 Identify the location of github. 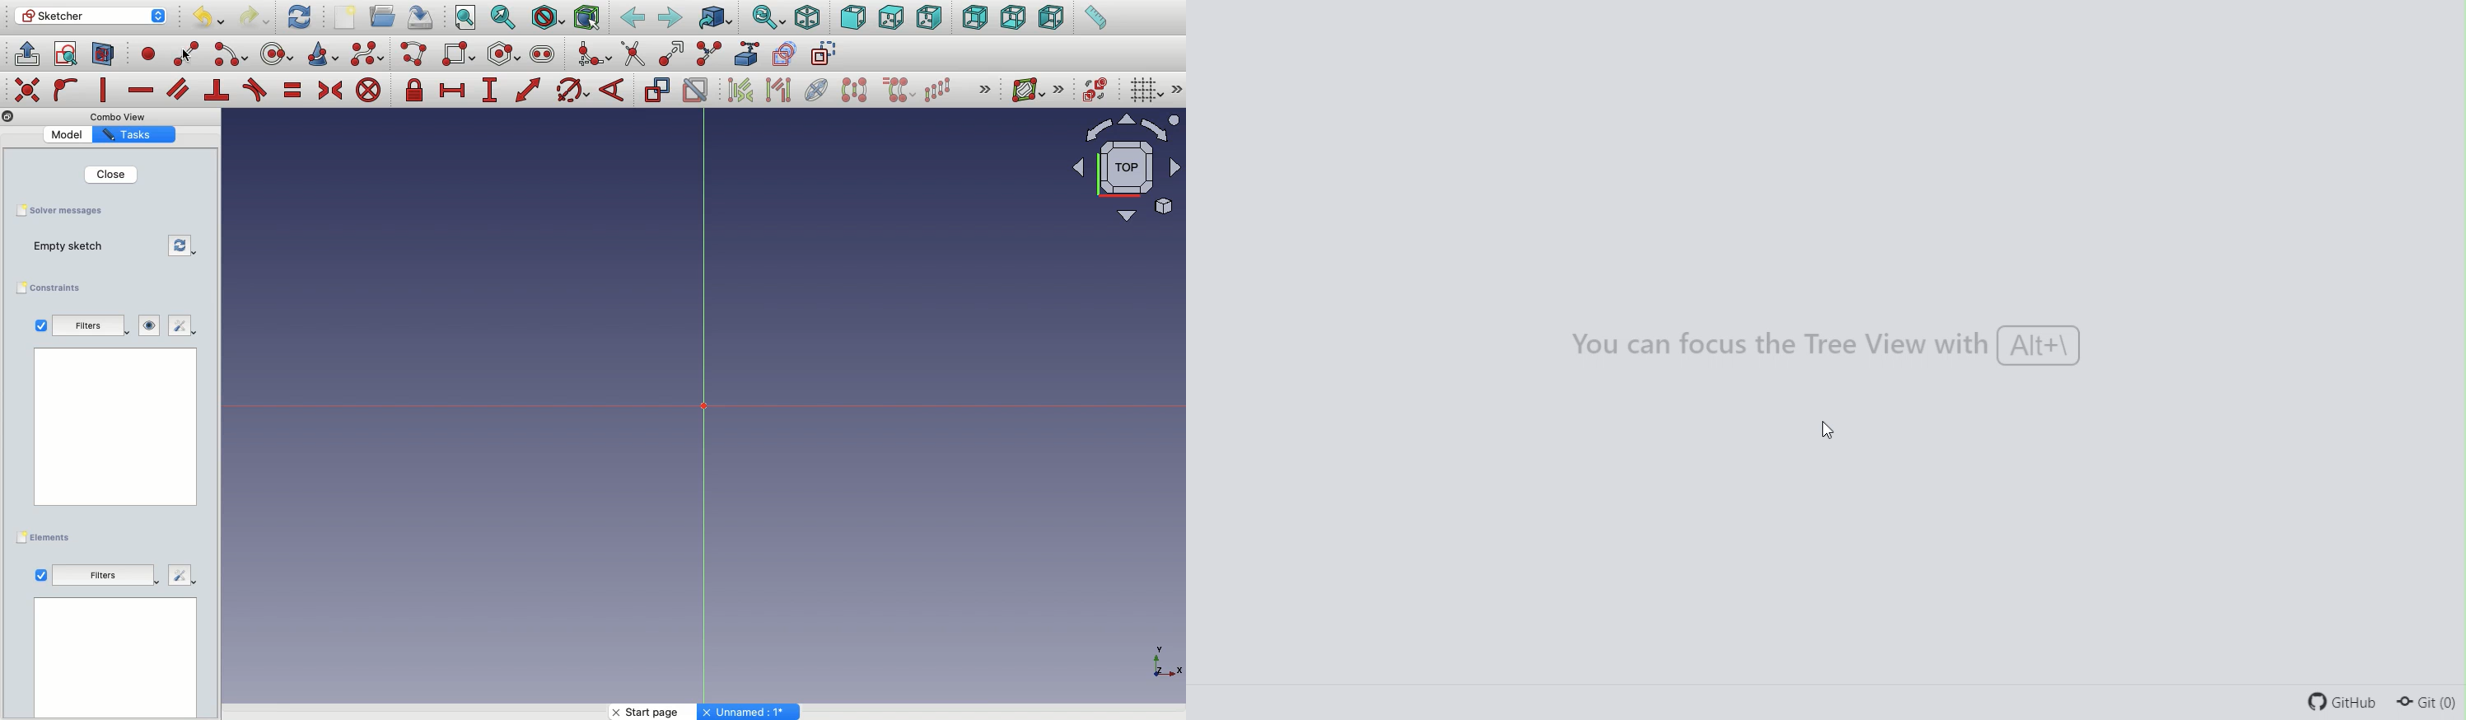
(2339, 701).